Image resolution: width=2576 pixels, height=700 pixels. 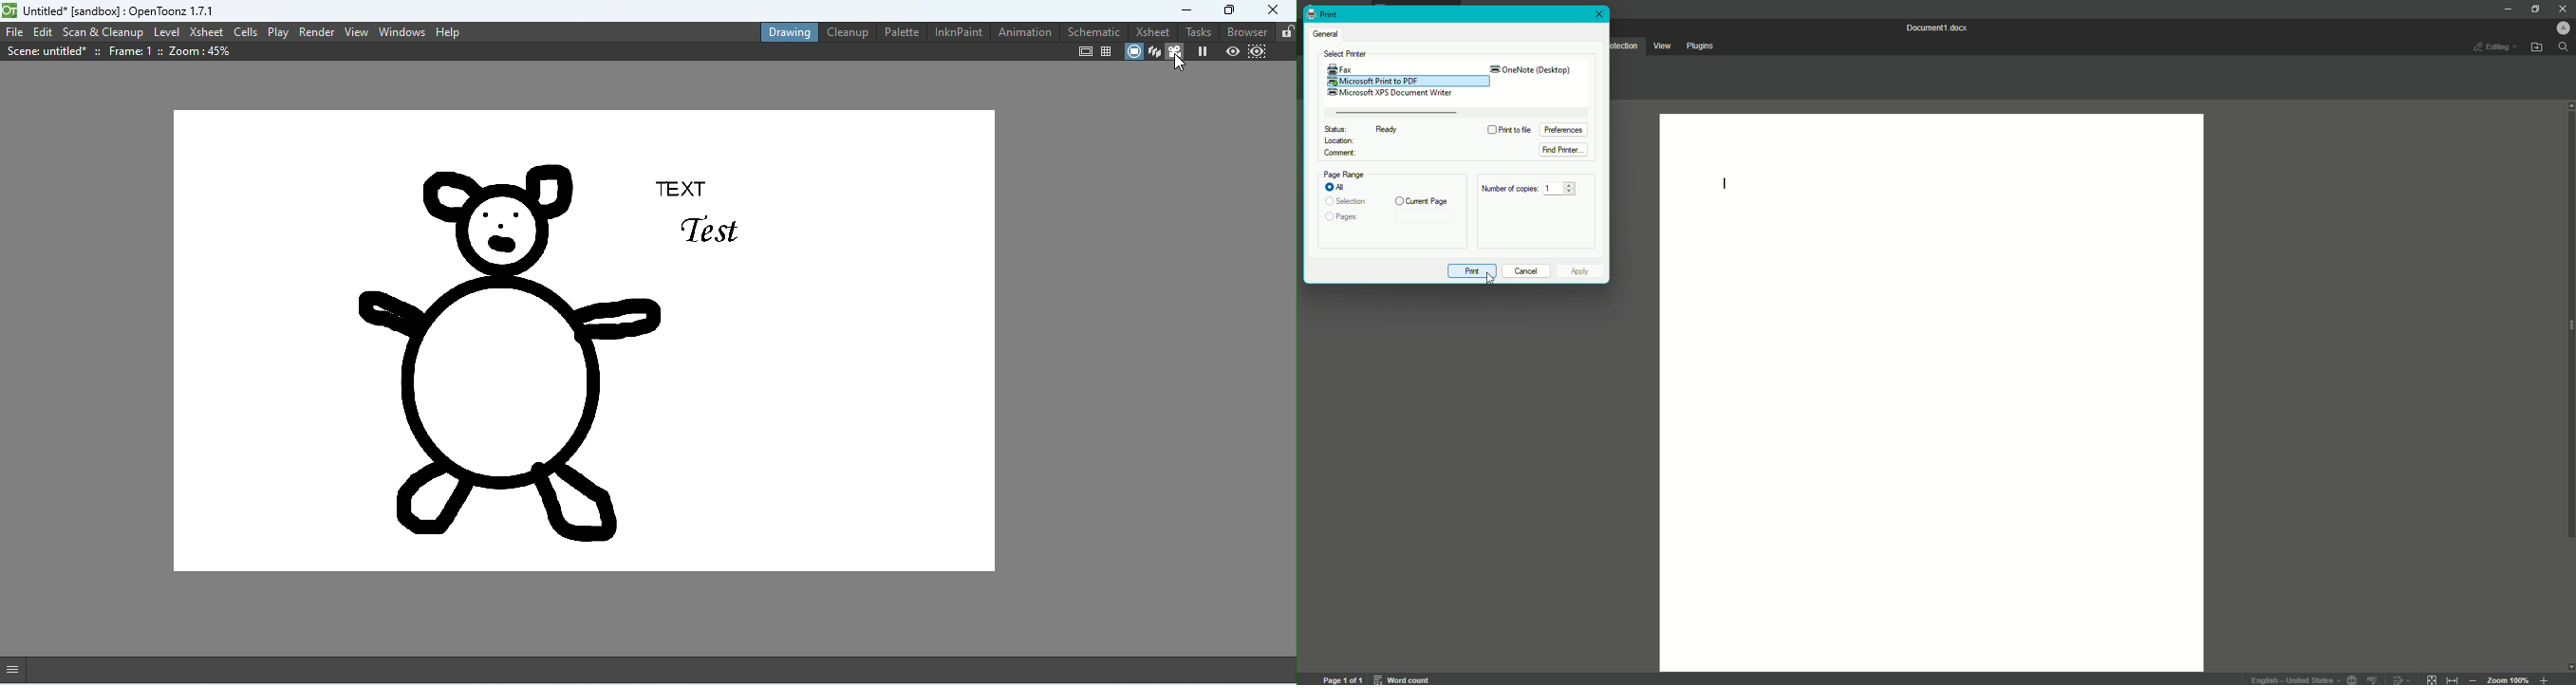 I want to click on Document 1, so click(x=1937, y=27).